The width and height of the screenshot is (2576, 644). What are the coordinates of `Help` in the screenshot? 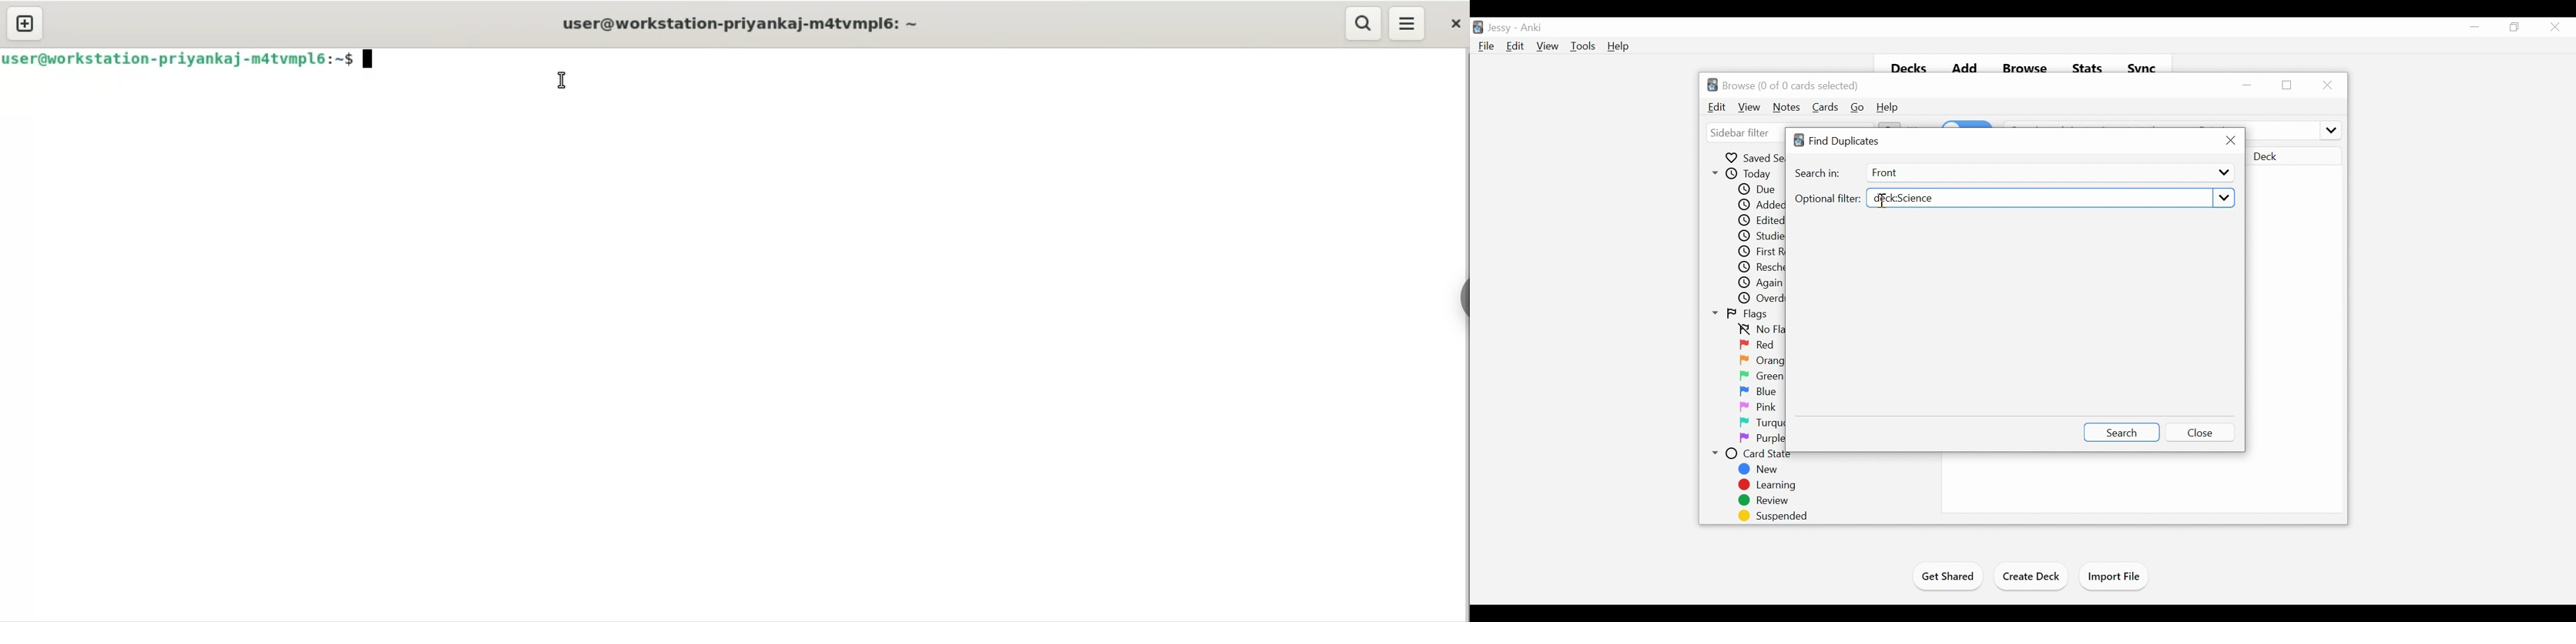 It's located at (1619, 46).